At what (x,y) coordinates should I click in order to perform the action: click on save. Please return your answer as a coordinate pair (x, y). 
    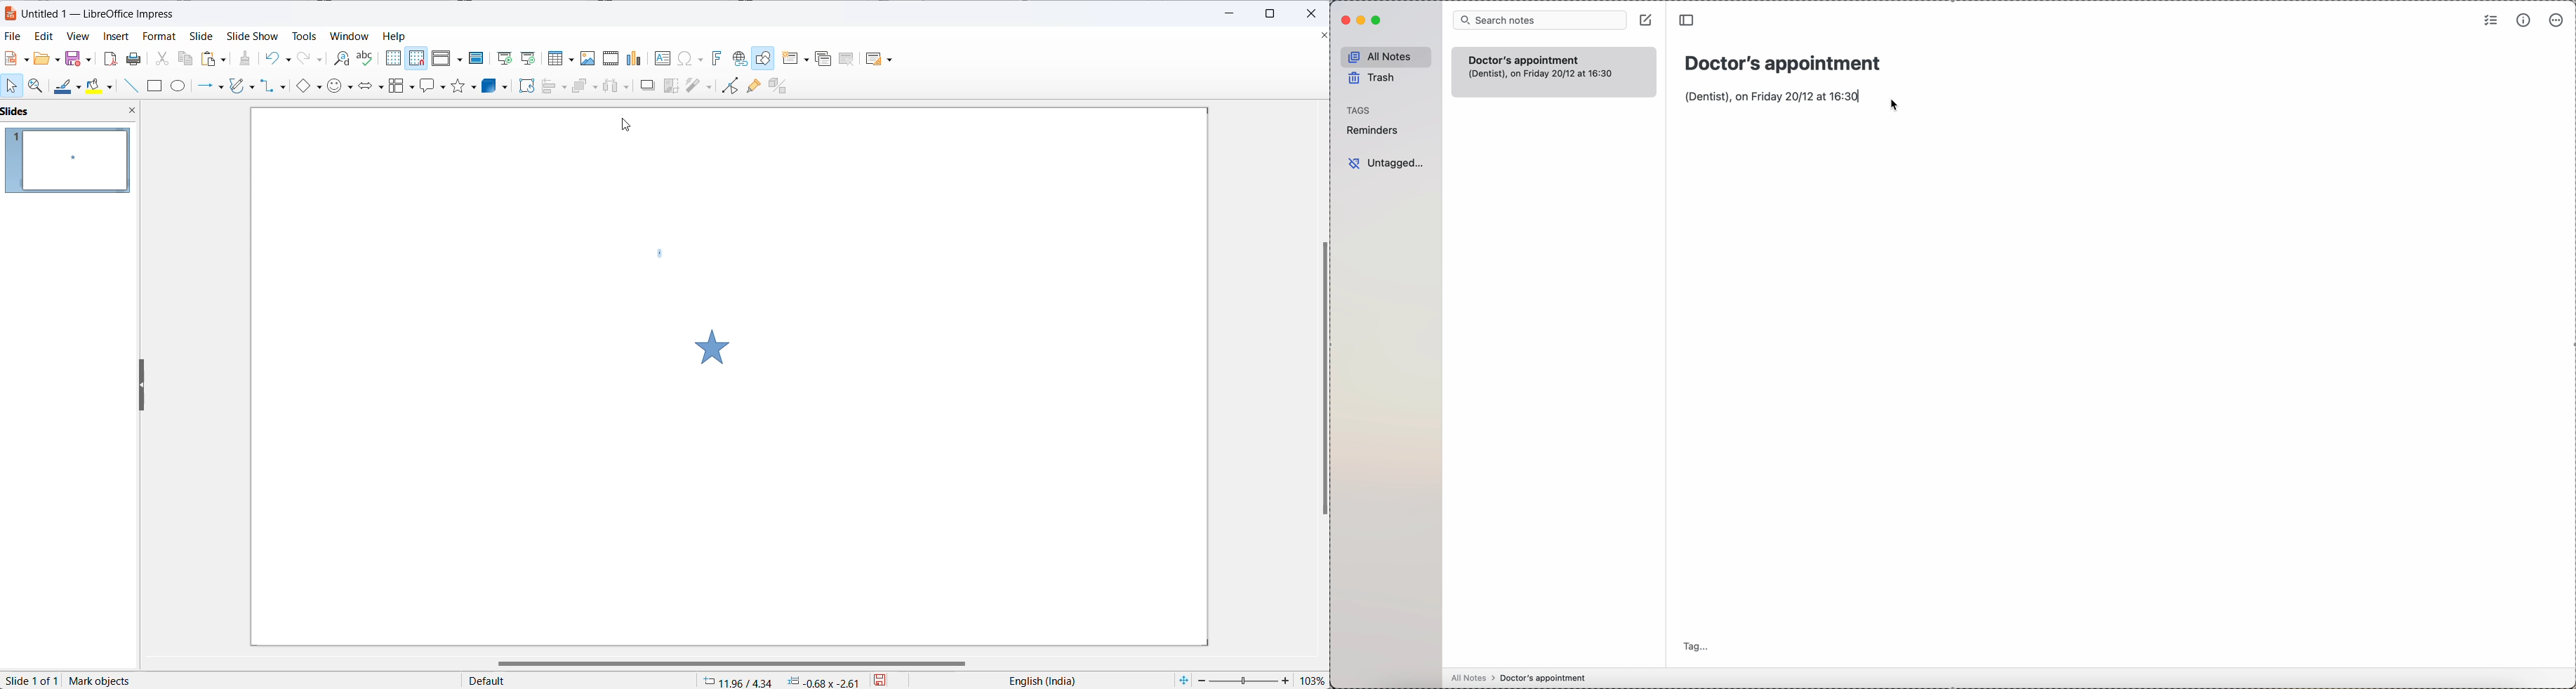
    Looking at the image, I should click on (79, 58).